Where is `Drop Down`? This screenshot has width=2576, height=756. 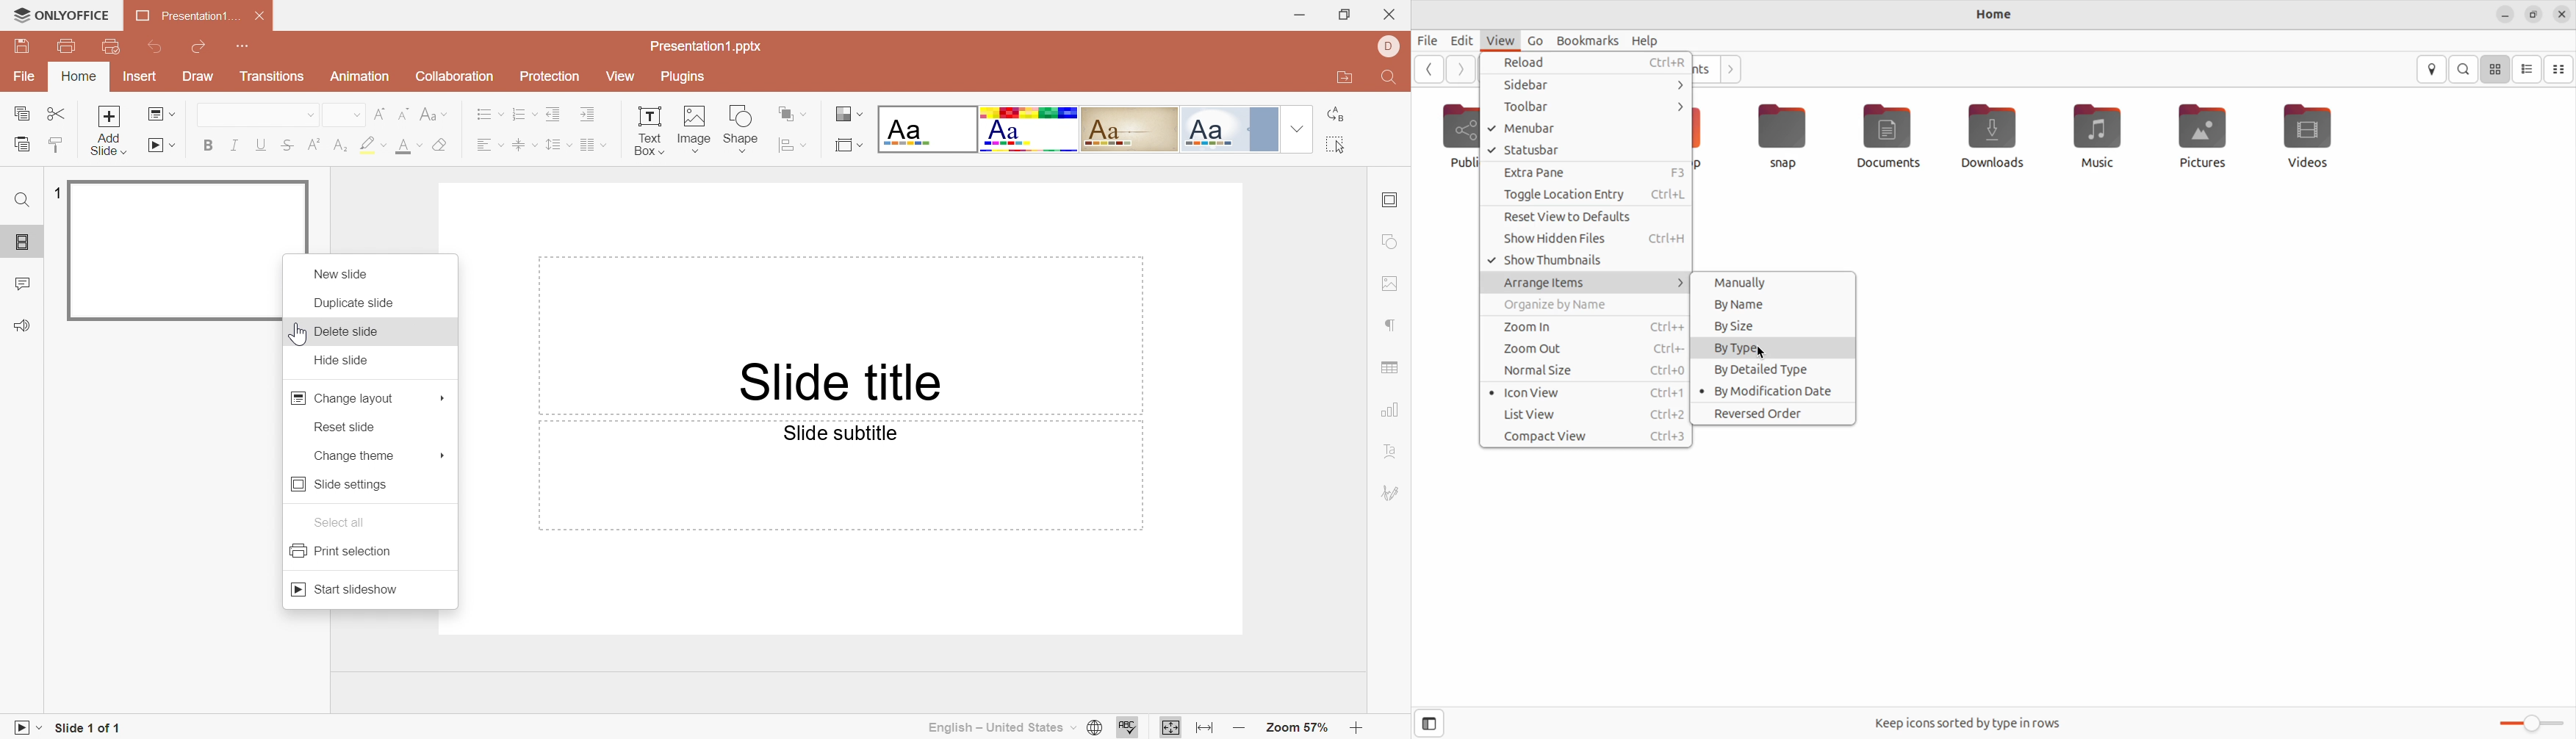 Drop Down is located at coordinates (863, 145).